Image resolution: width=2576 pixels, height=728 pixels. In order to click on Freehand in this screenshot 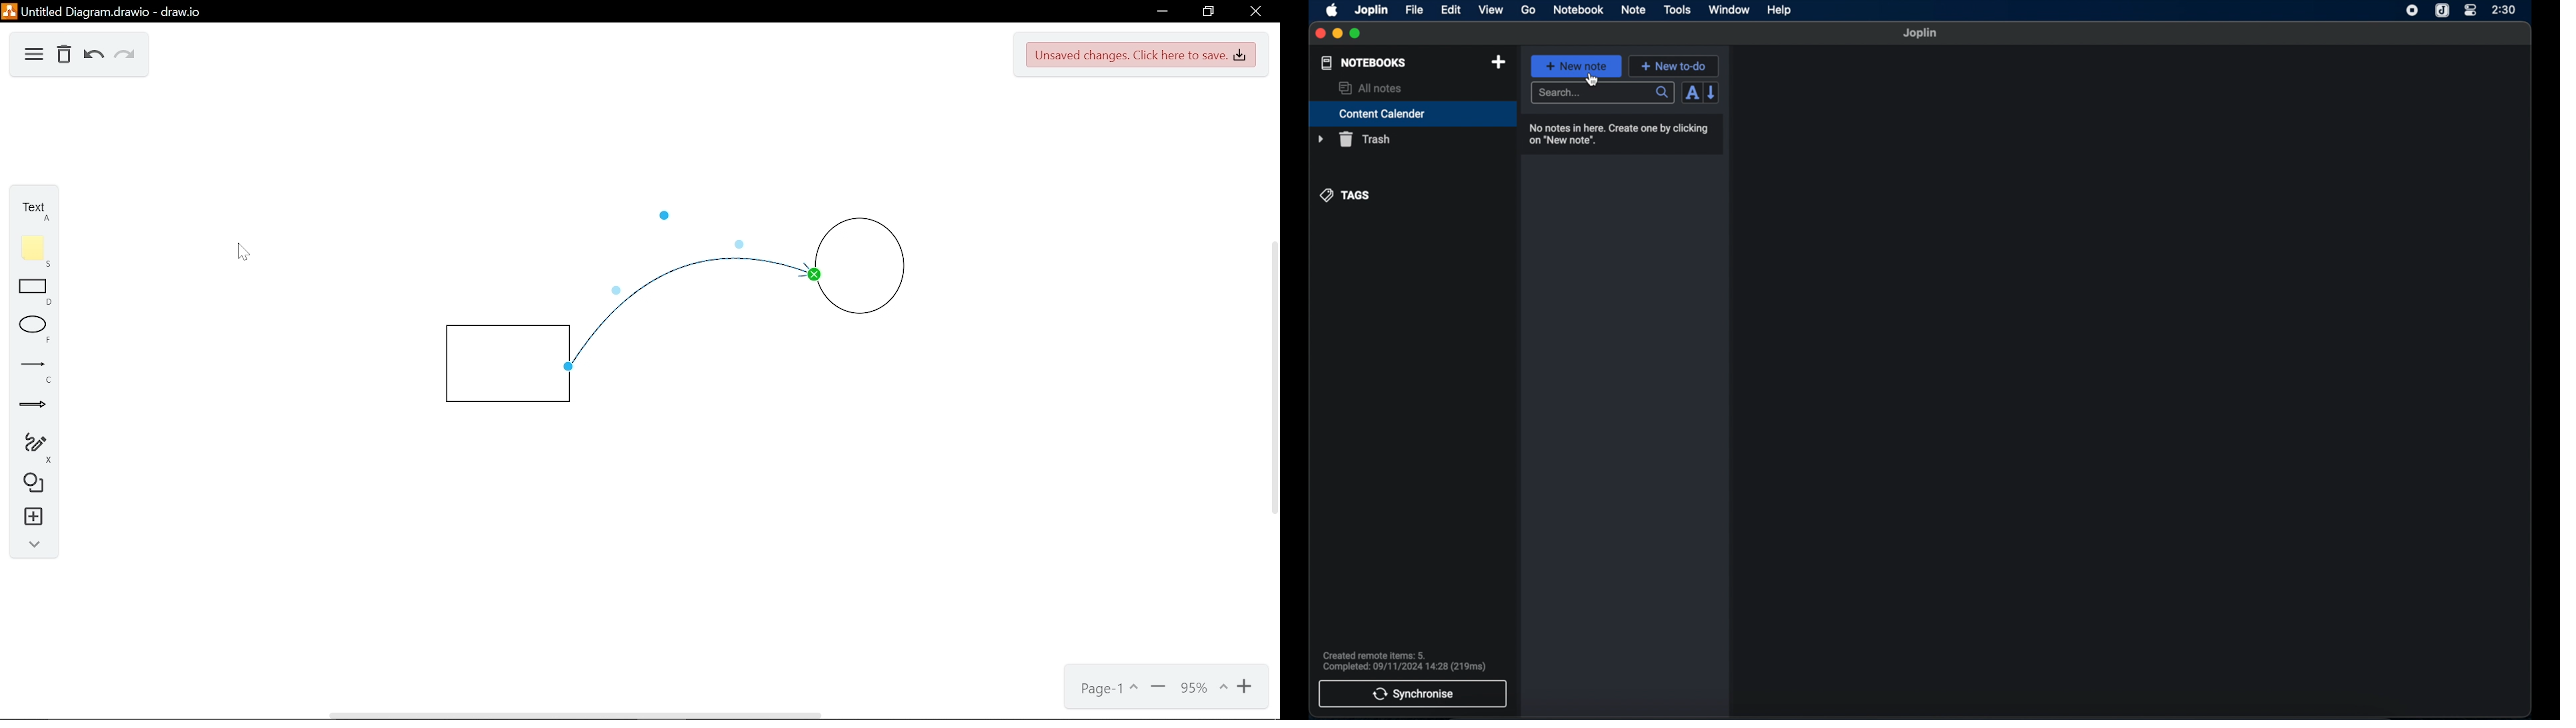, I will do `click(28, 445)`.